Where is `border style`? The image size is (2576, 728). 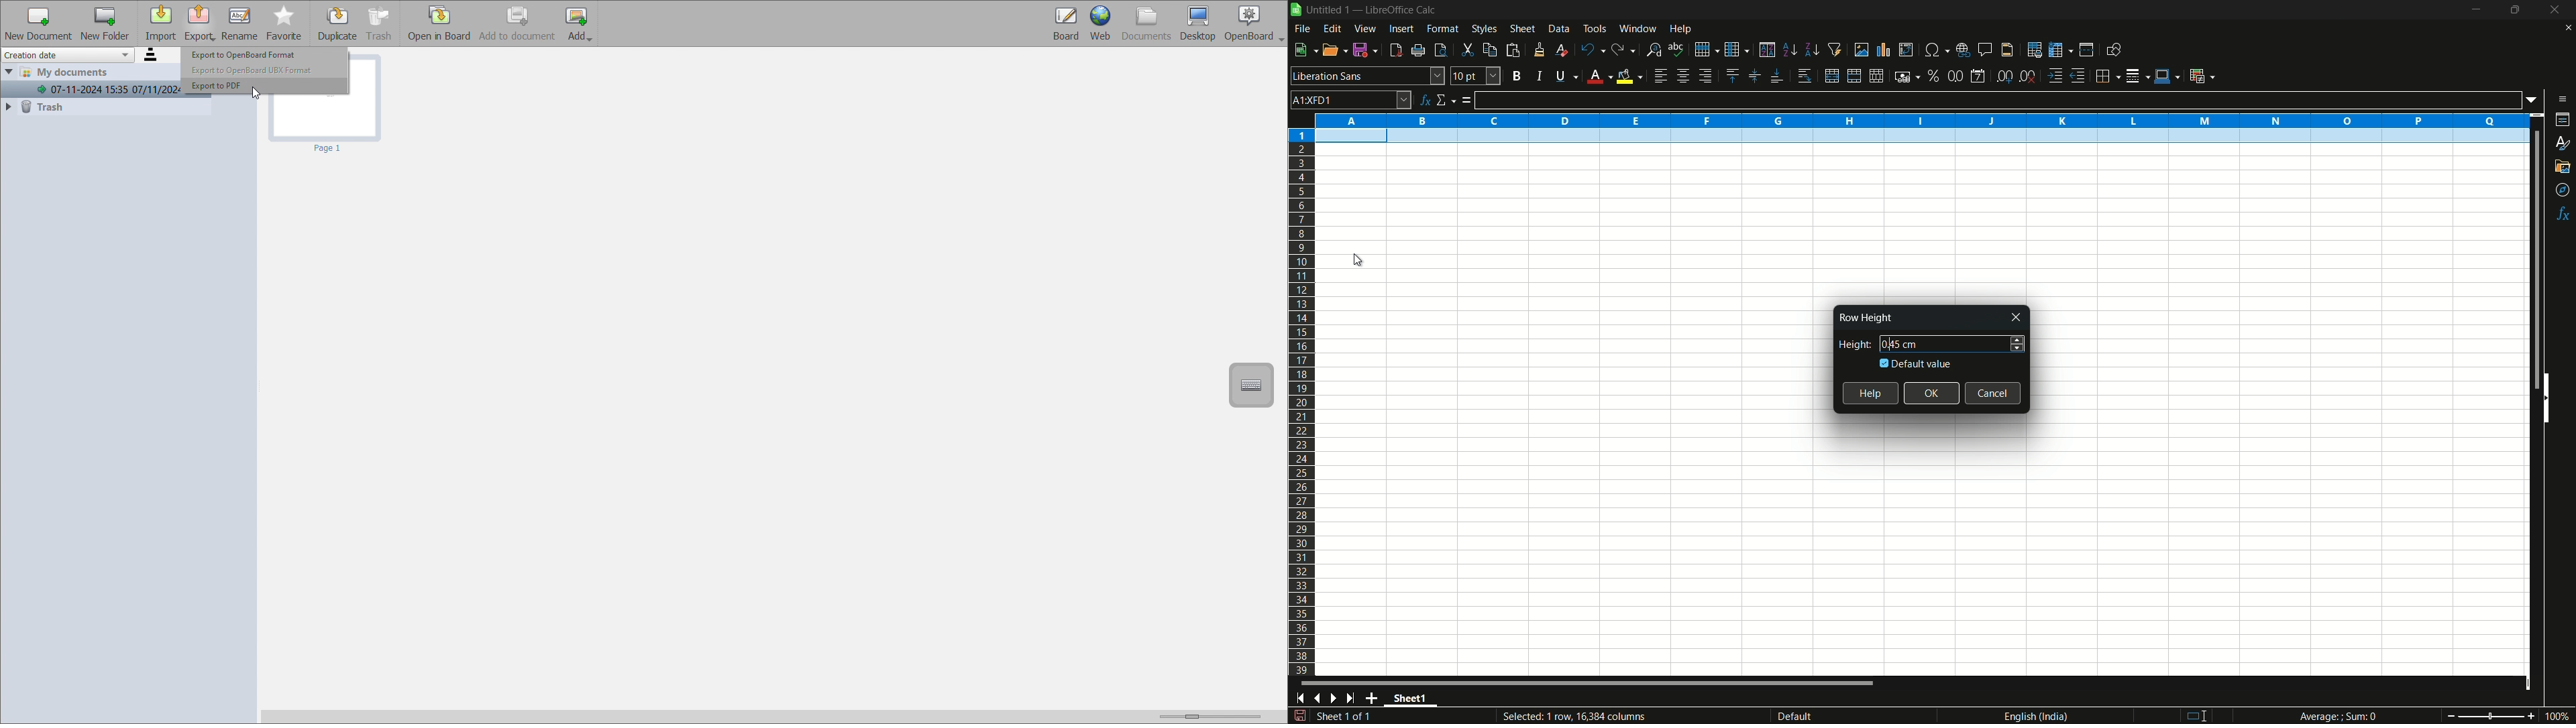
border style is located at coordinates (2139, 74).